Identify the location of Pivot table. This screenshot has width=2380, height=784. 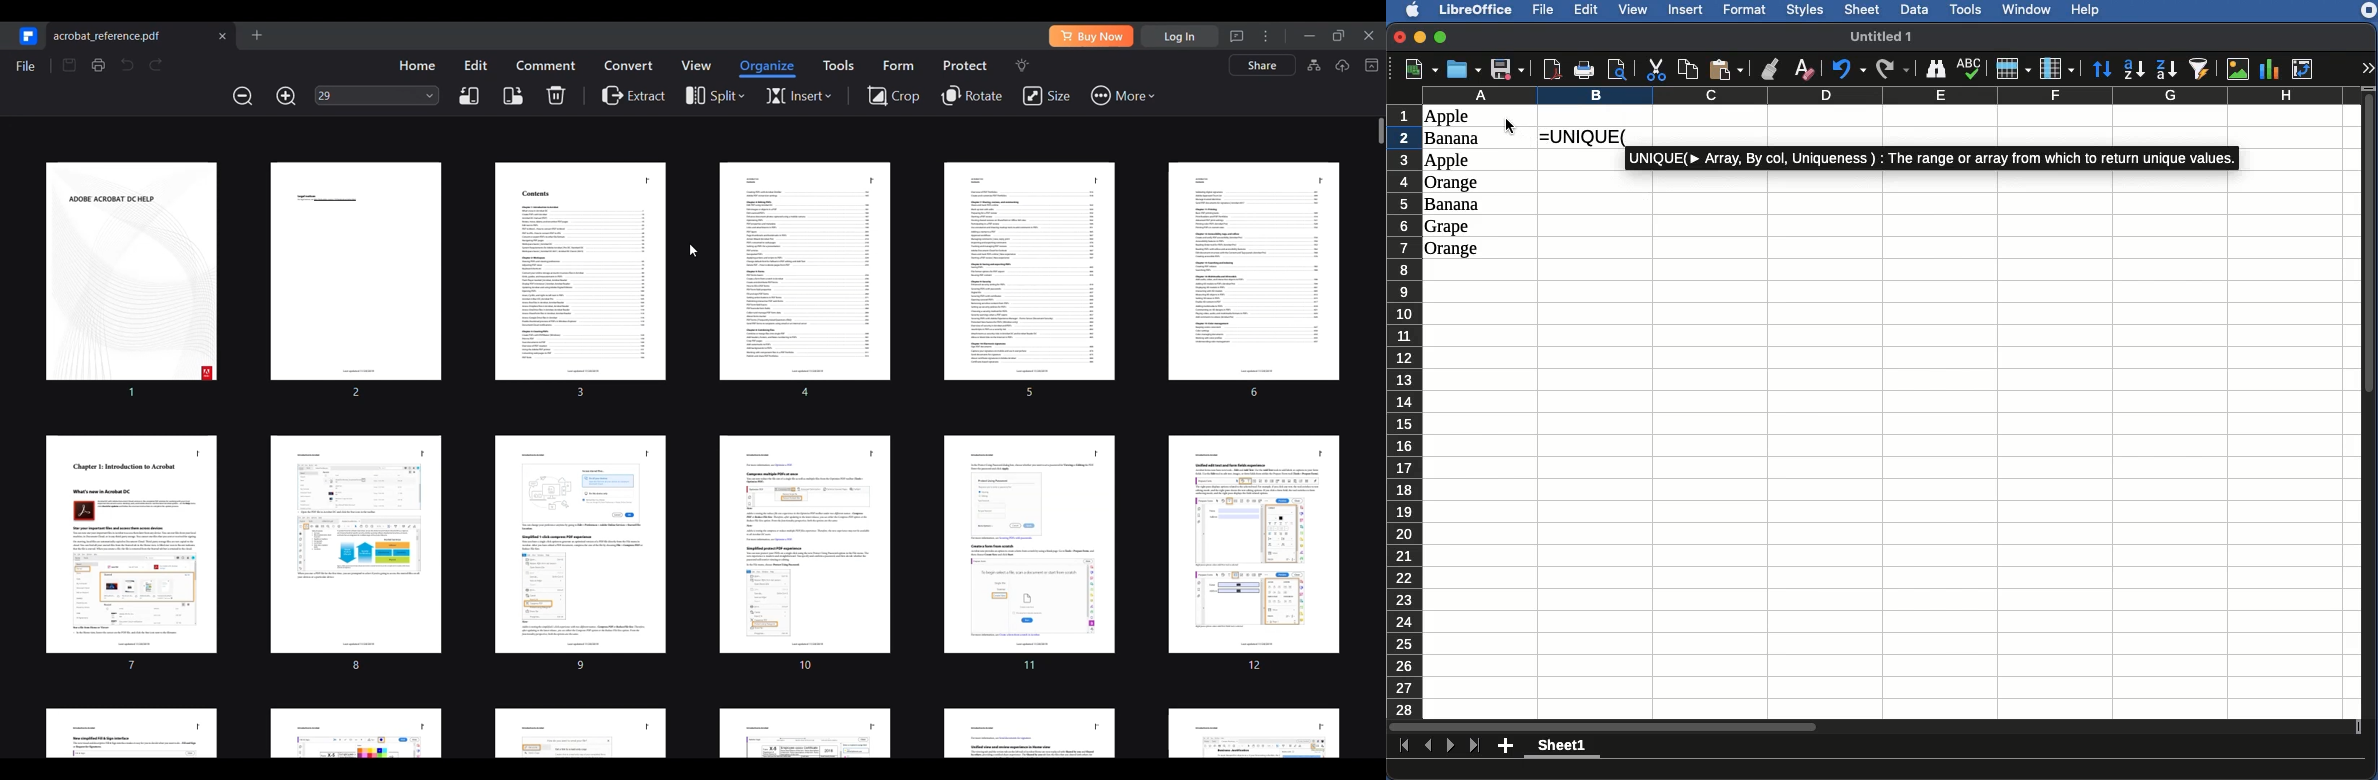
(2305, 67).